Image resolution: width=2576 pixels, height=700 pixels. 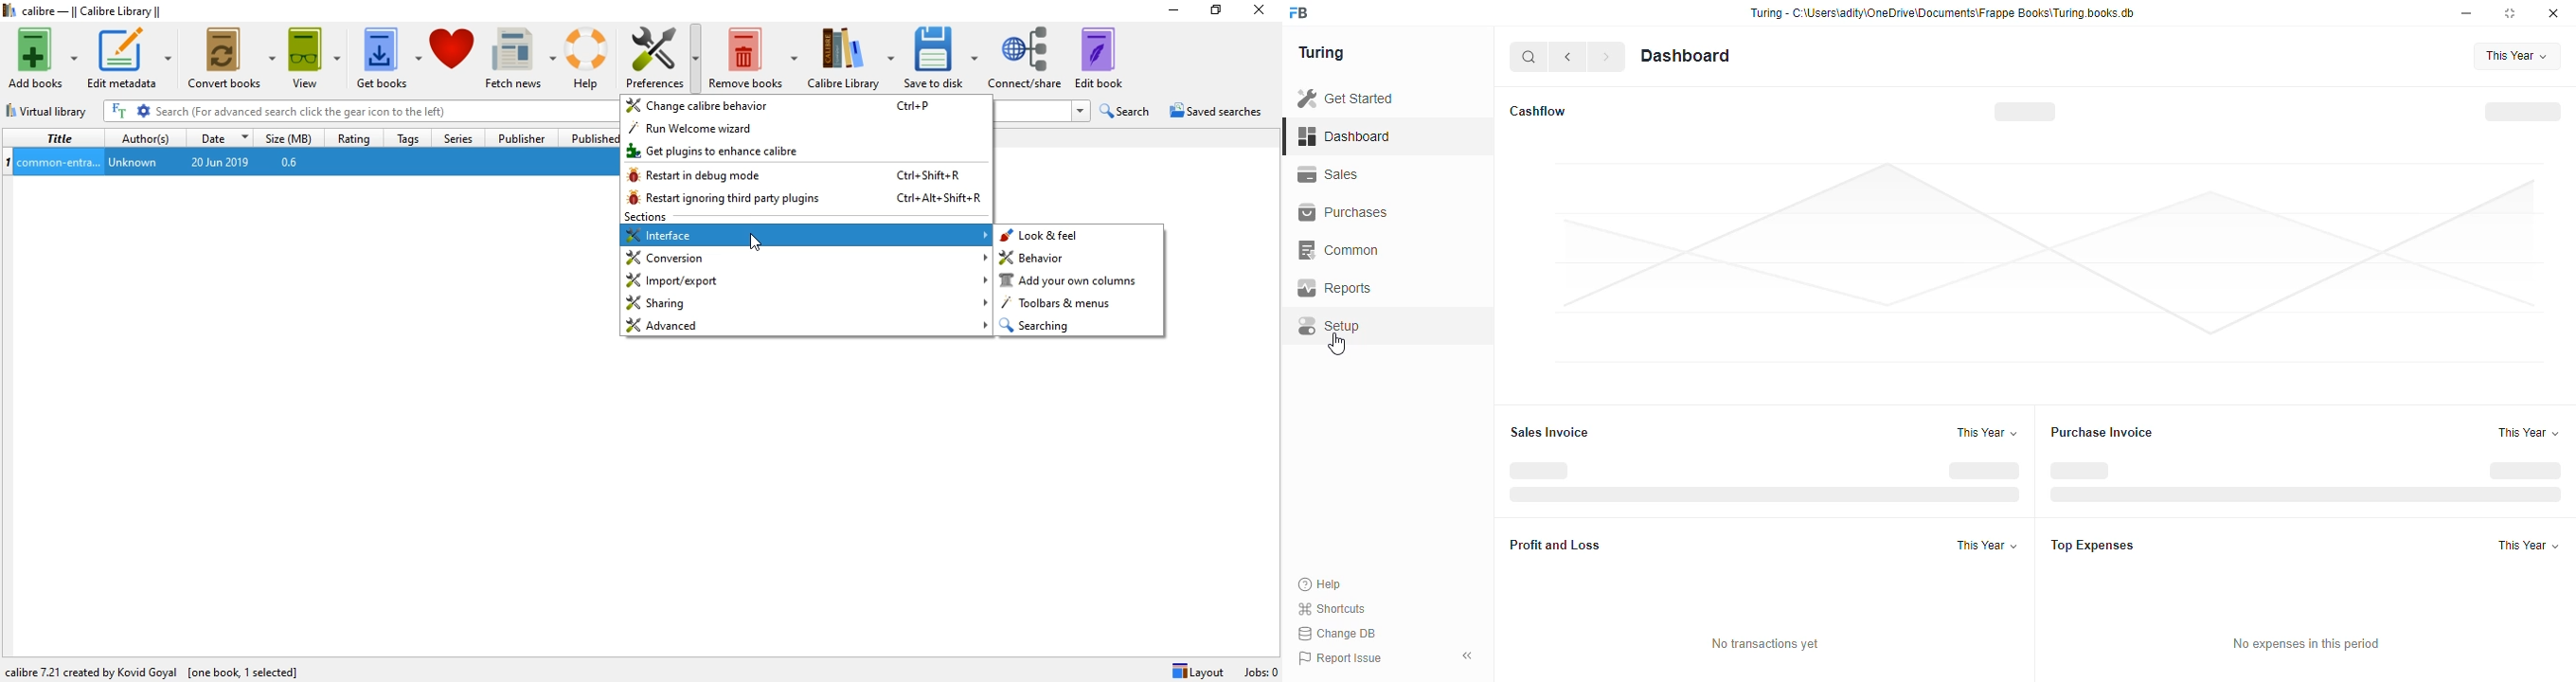 I want to click on This Year , so click(x=1990, y=547).